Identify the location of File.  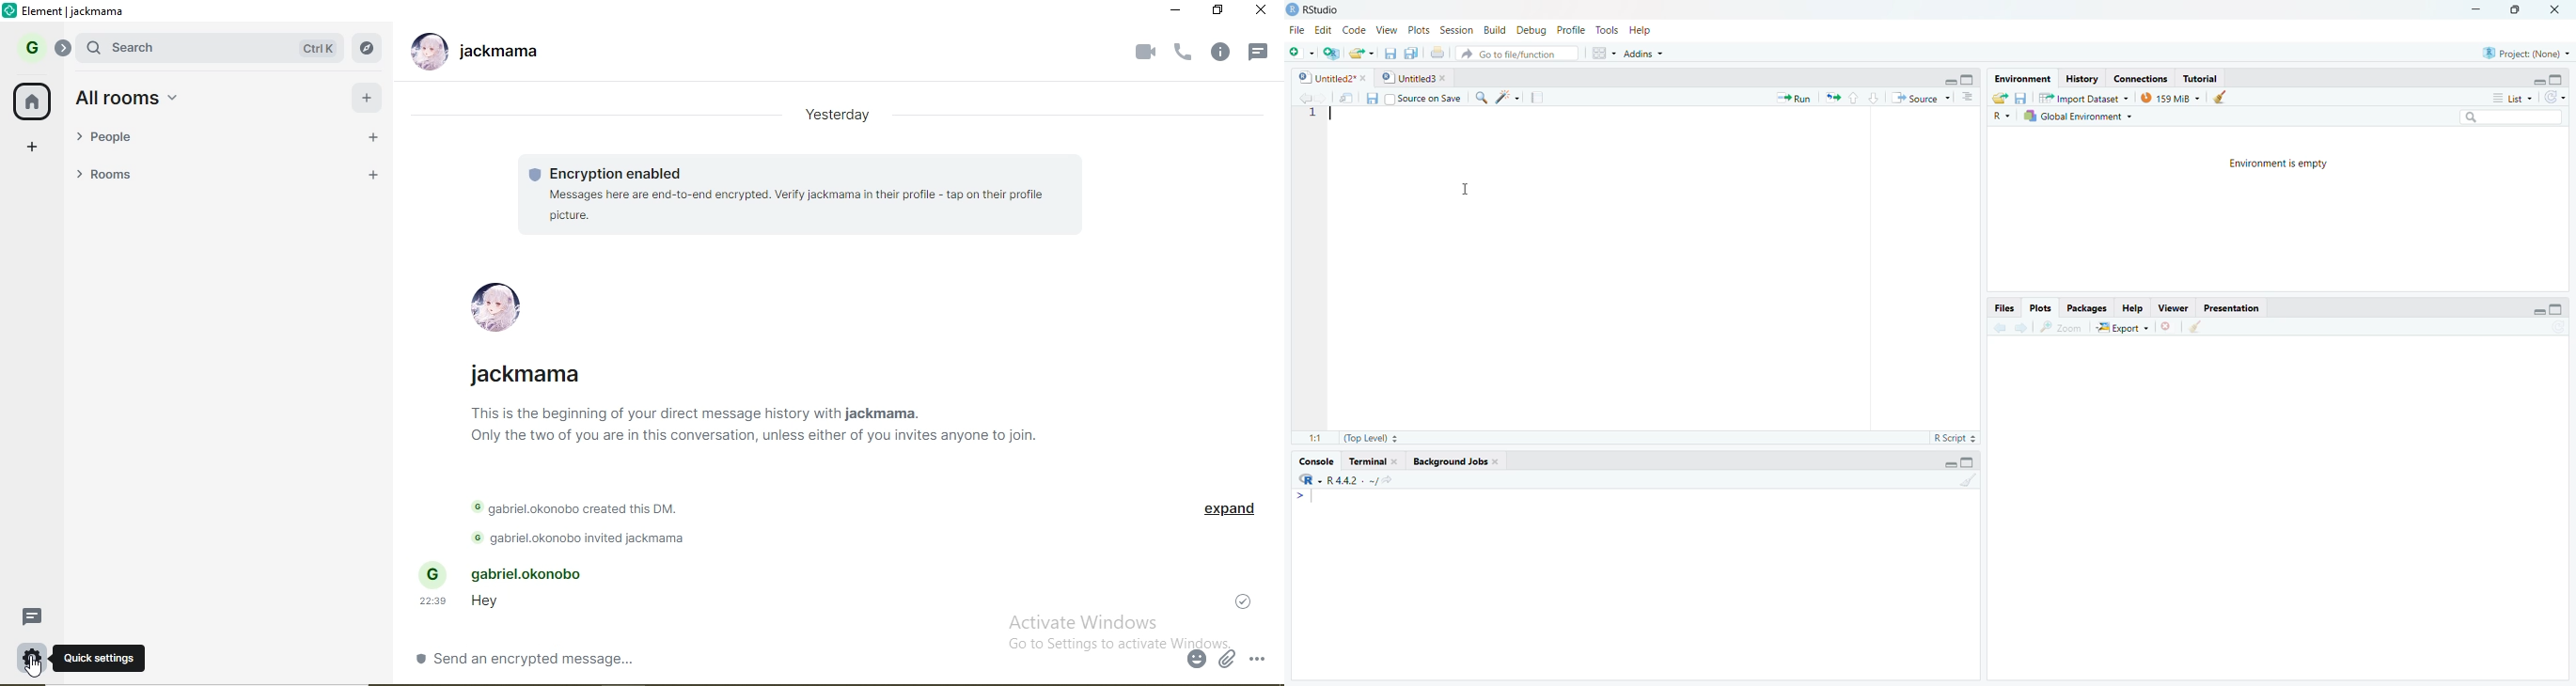
(1296, 30).